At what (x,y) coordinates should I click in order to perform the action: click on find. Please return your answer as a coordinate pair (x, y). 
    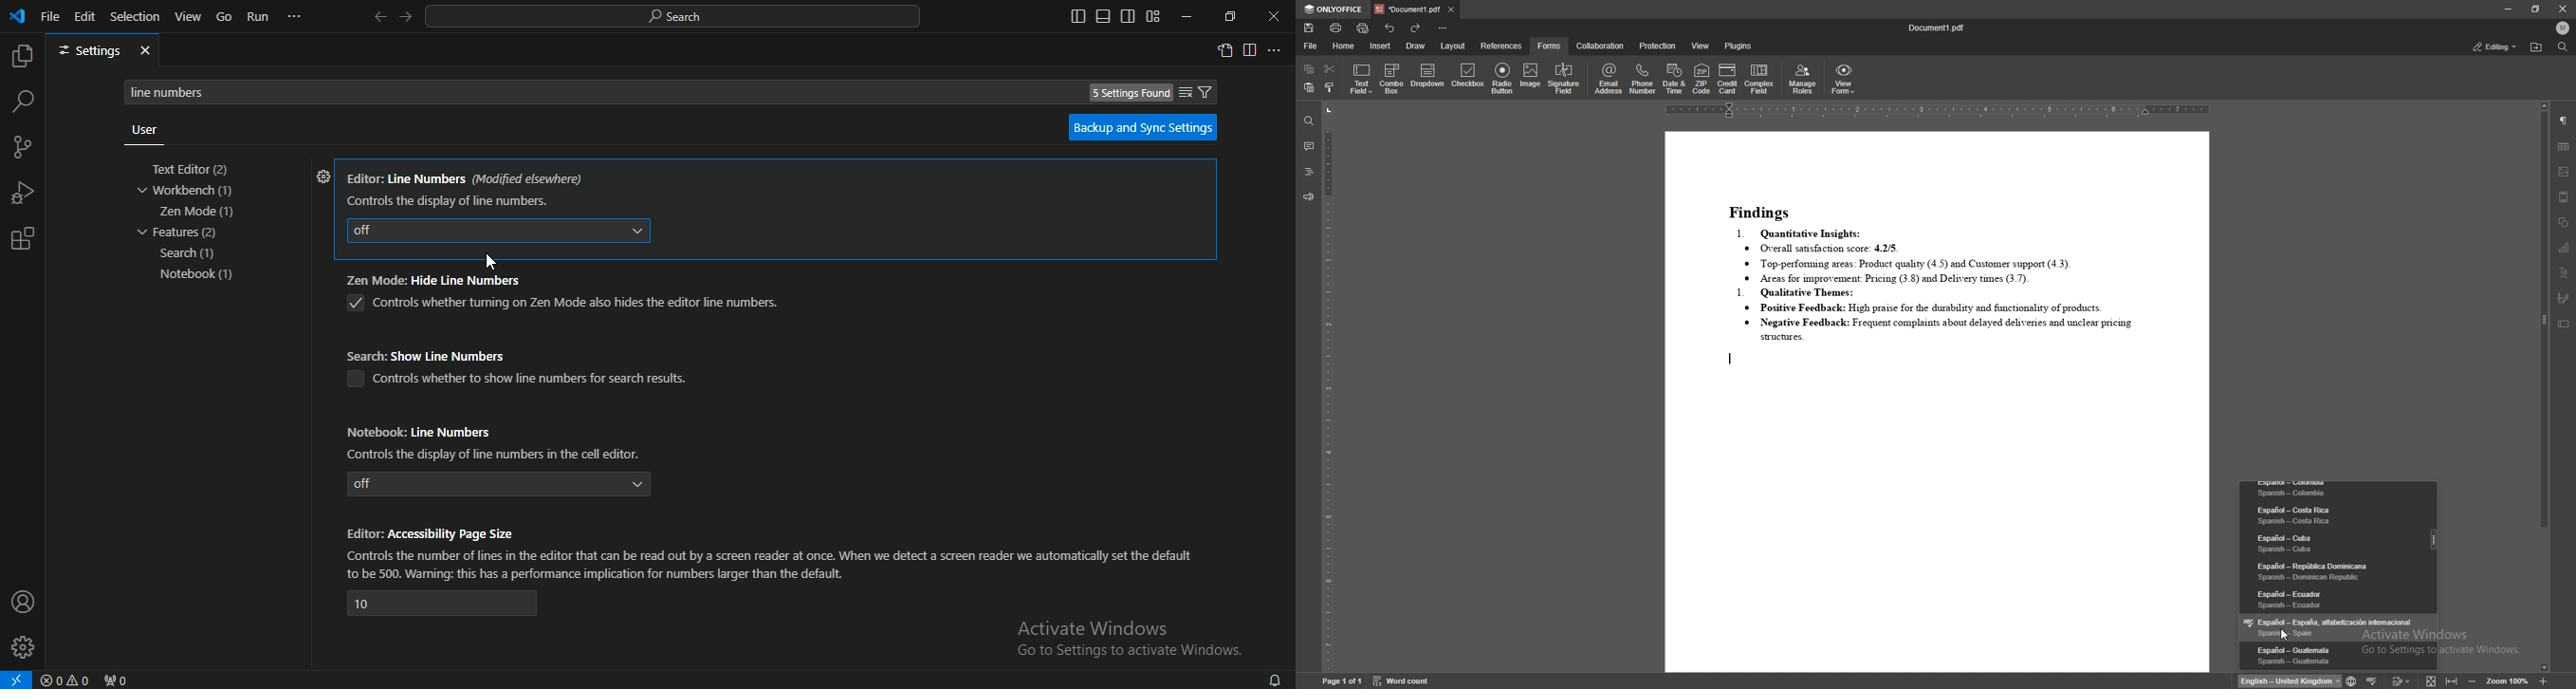
    Looking at the image, I should click on (2564, 46).